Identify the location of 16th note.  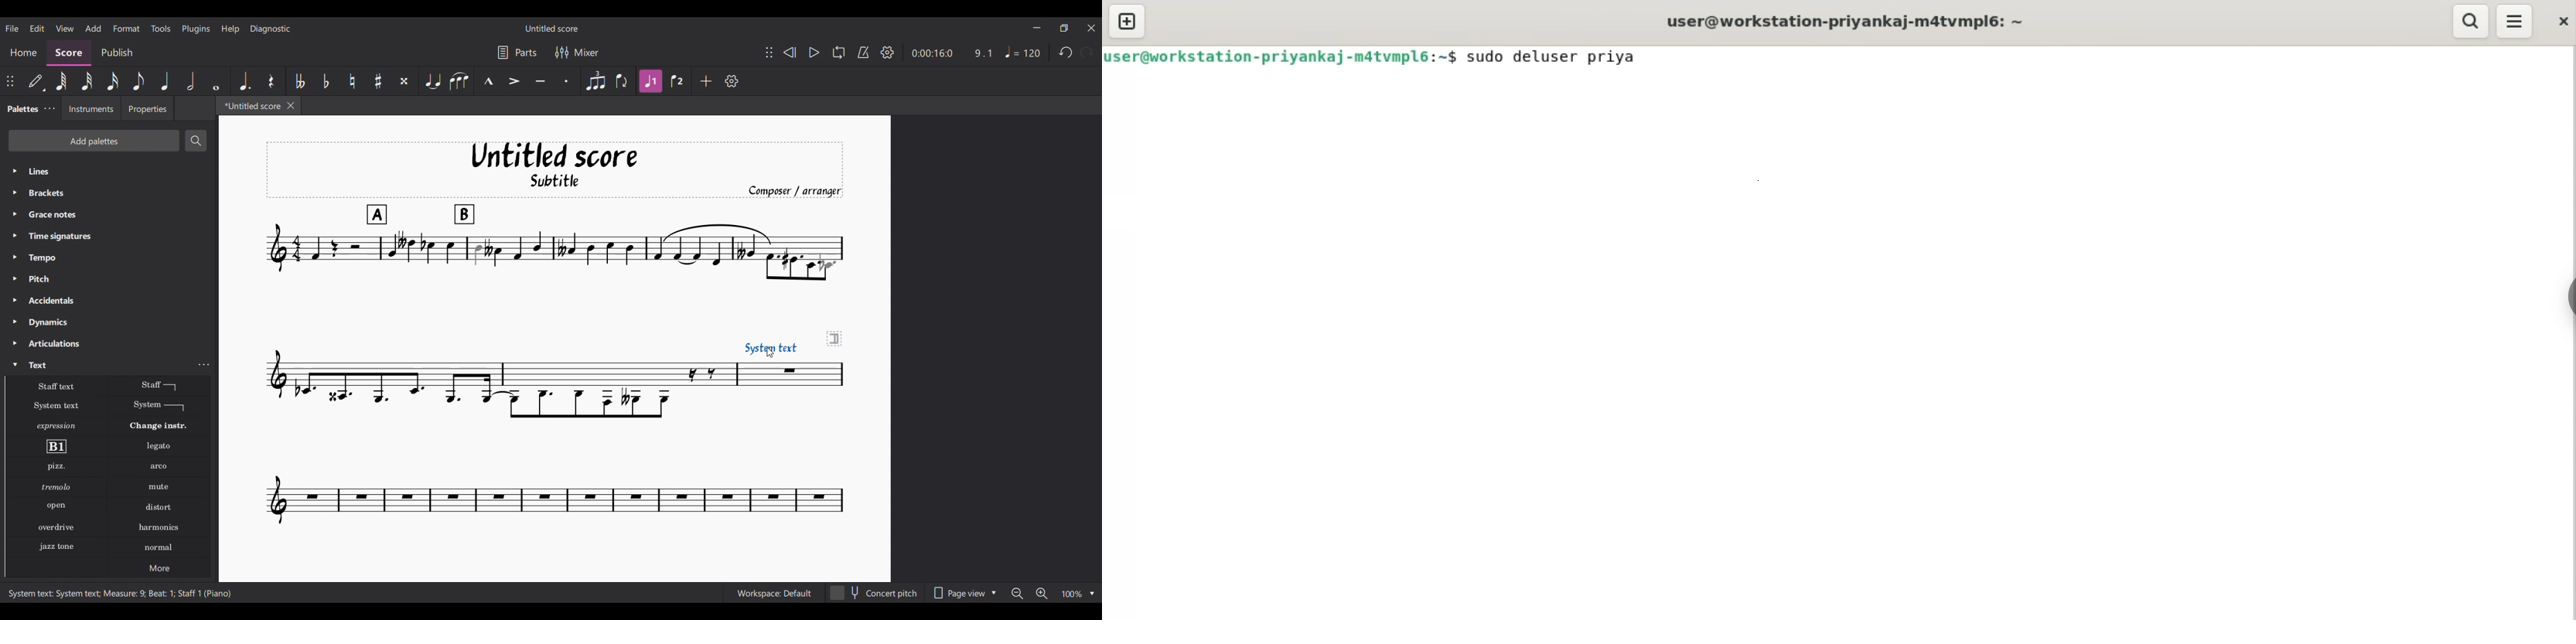
(113, 81).